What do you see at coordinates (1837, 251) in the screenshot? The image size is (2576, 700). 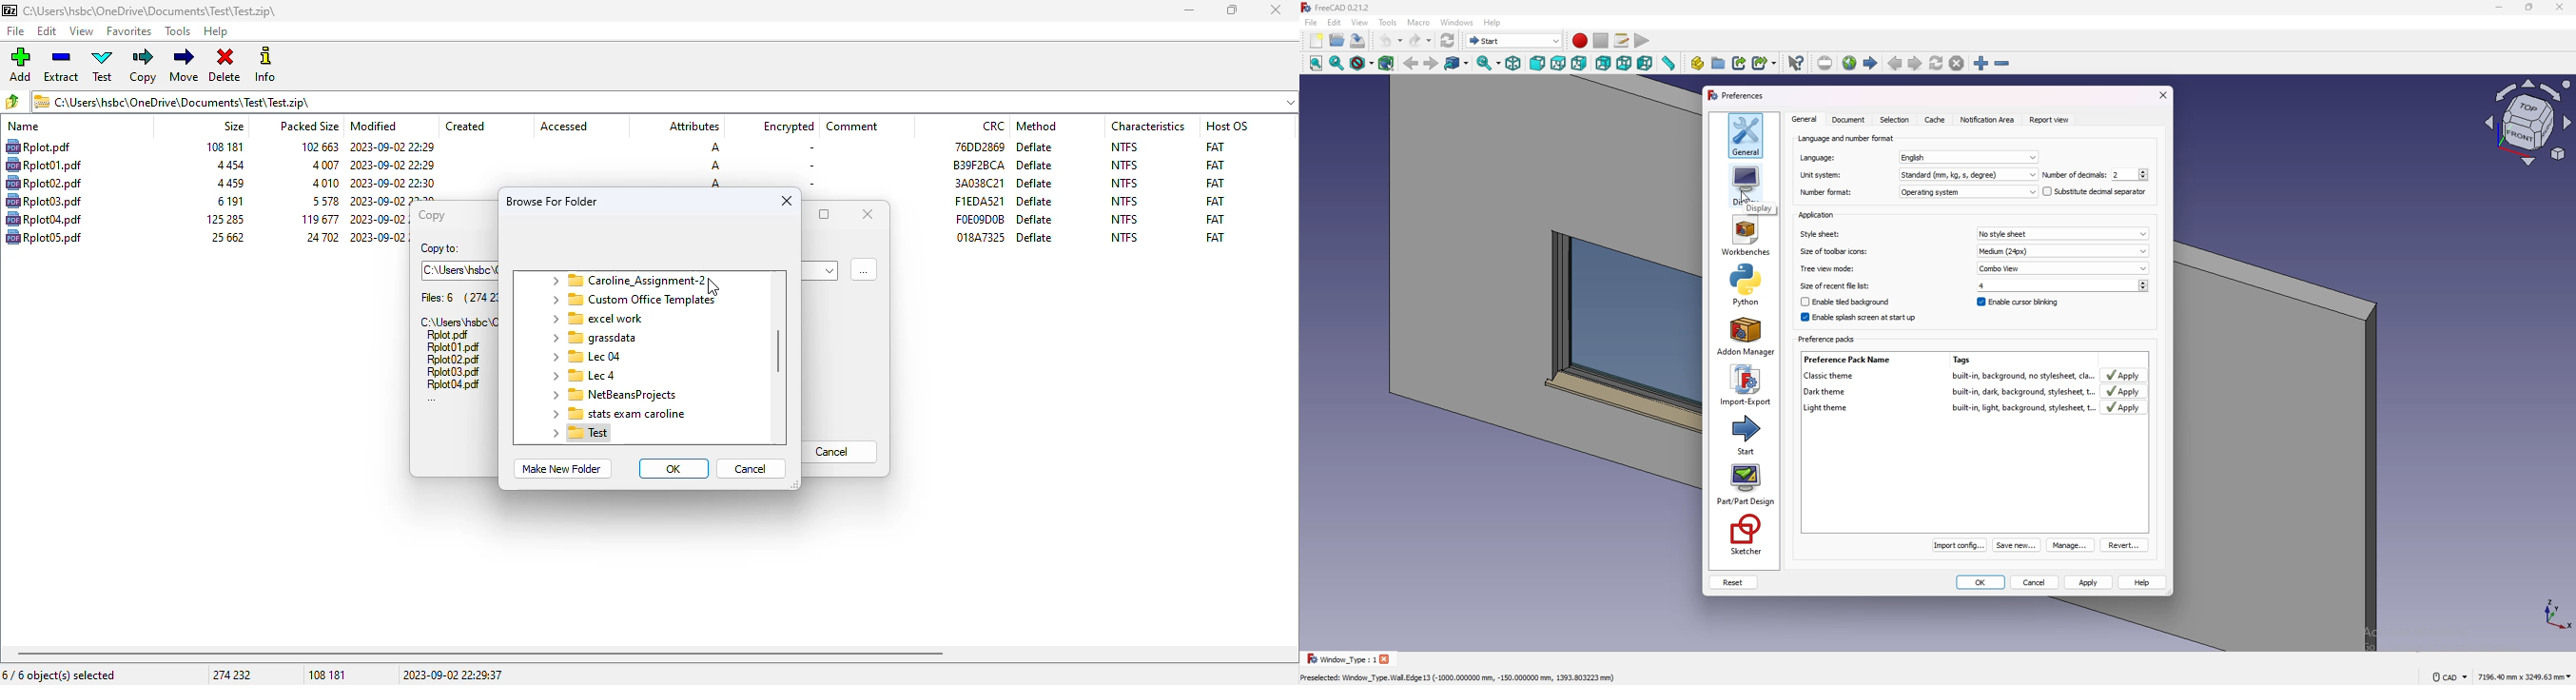 I see `Size of toolbar icons:` at bounding box center [1837, 251].